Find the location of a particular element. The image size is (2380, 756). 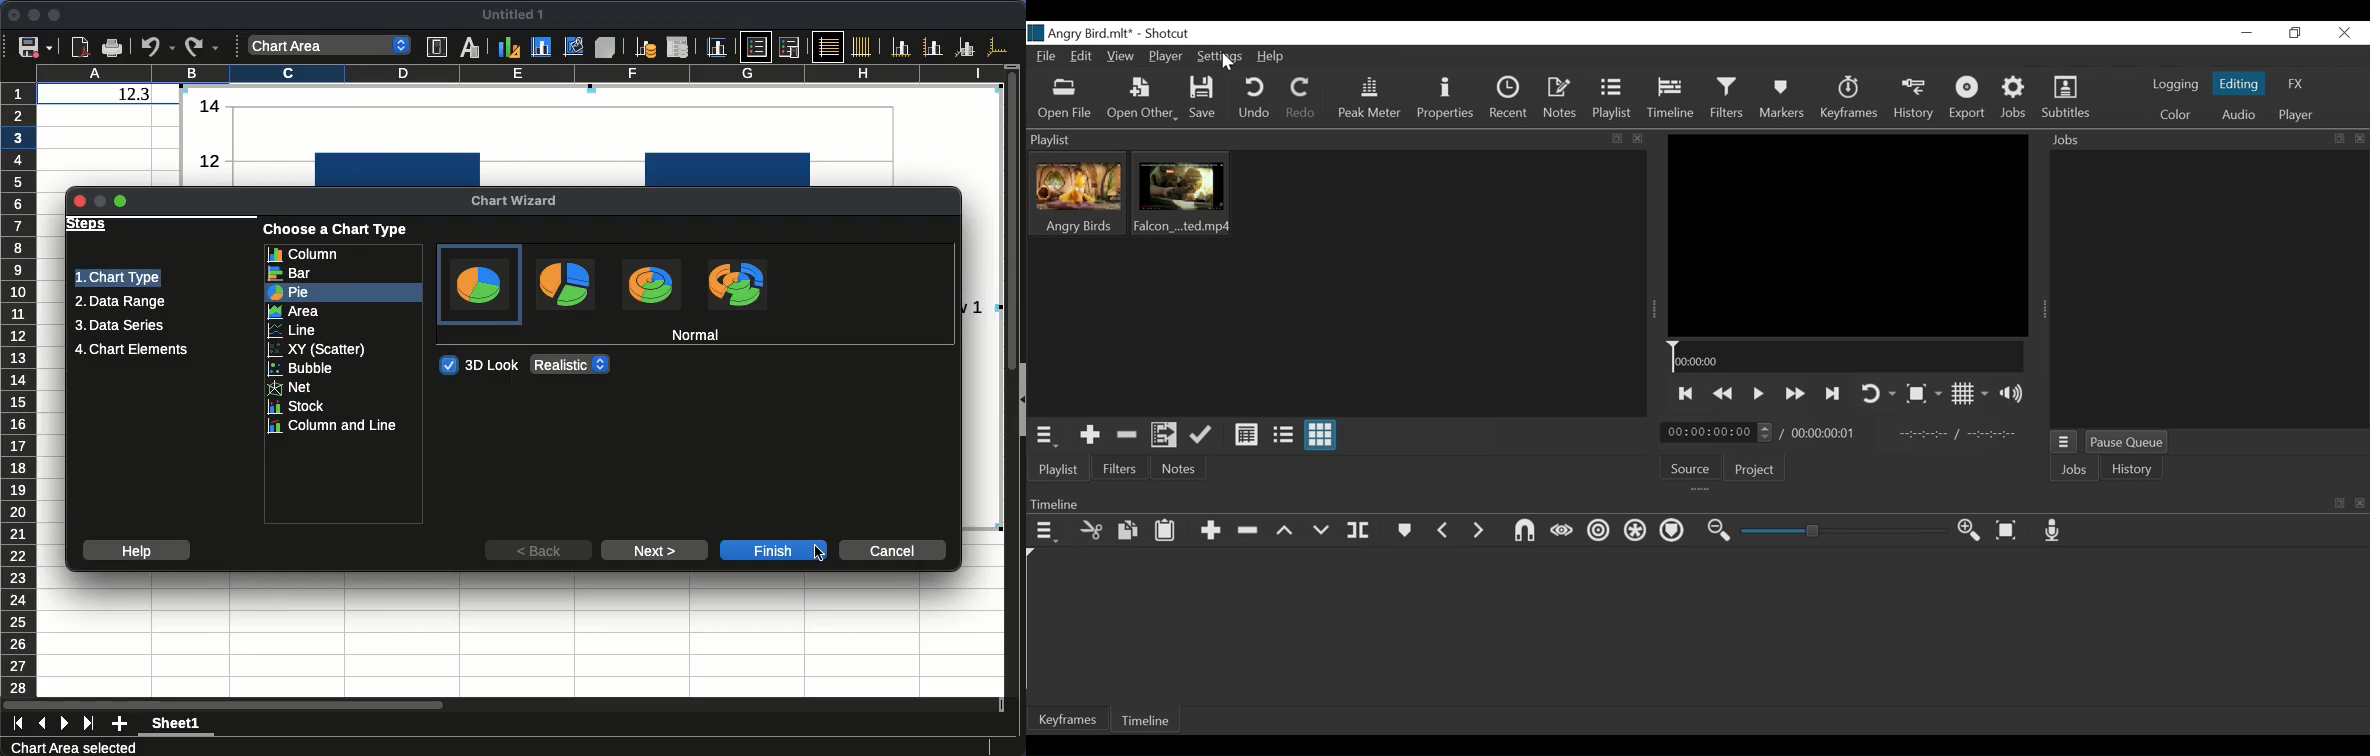

lift is located at coordinates (1284, 531).